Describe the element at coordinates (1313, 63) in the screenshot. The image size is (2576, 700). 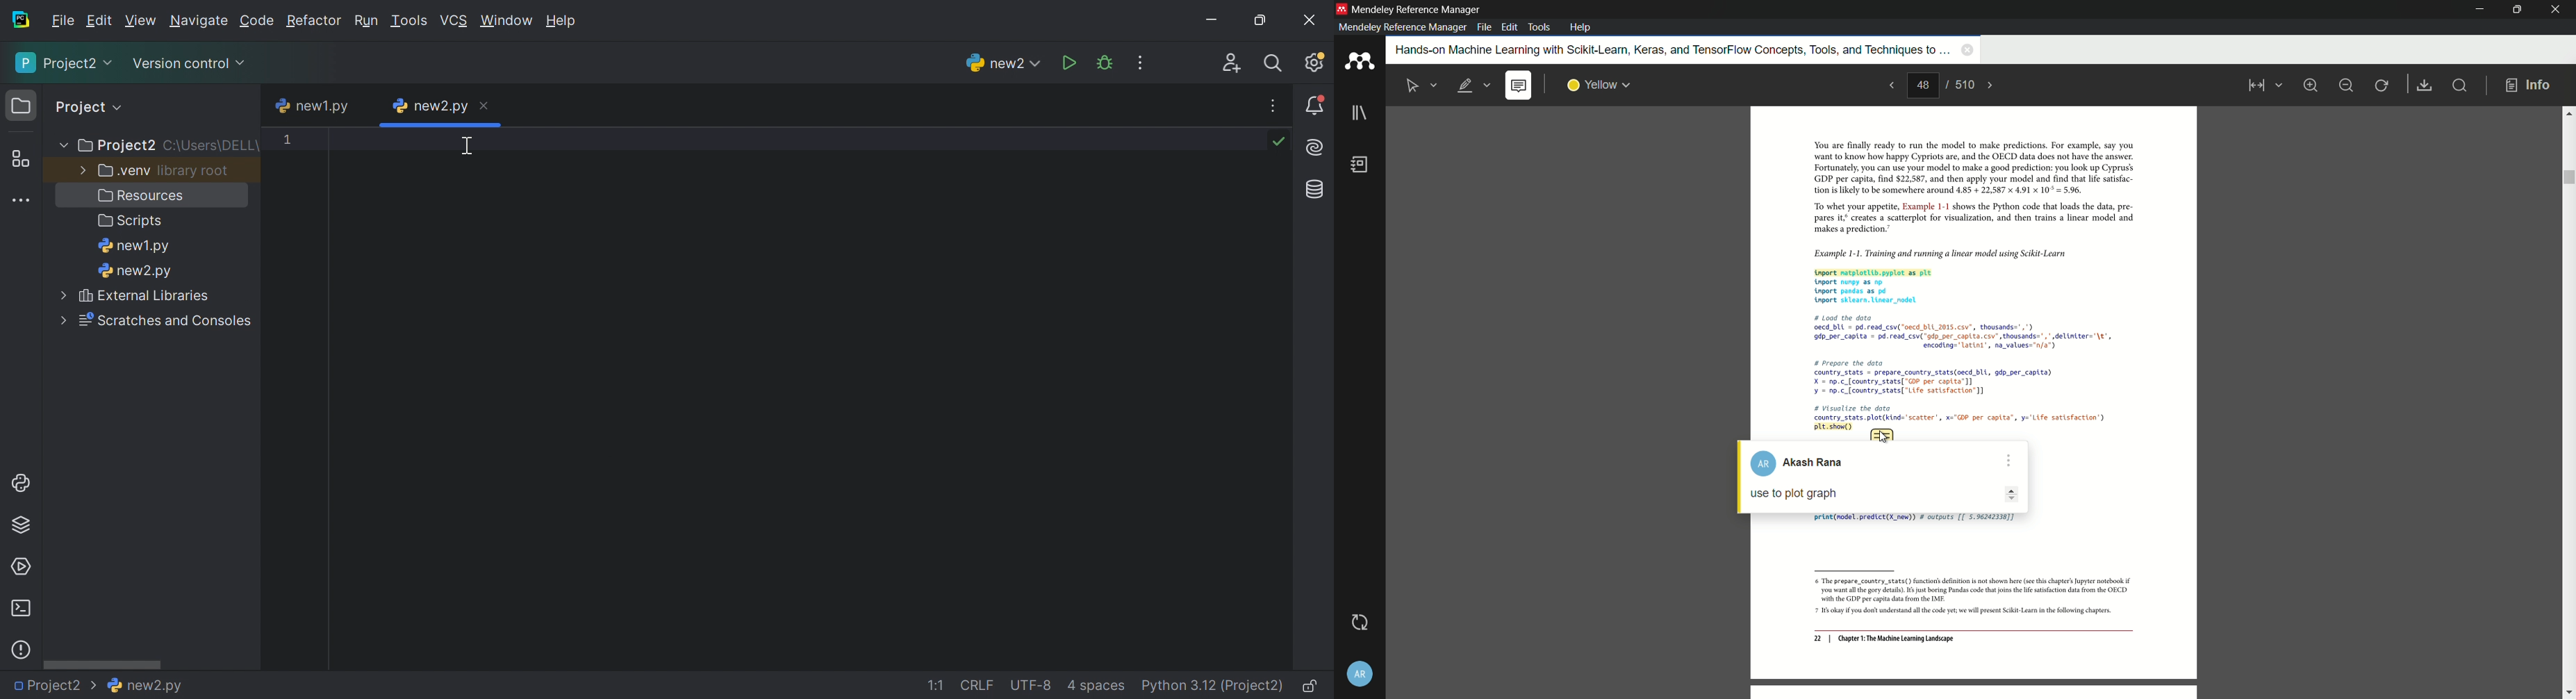
I see `Updates available` at that location.